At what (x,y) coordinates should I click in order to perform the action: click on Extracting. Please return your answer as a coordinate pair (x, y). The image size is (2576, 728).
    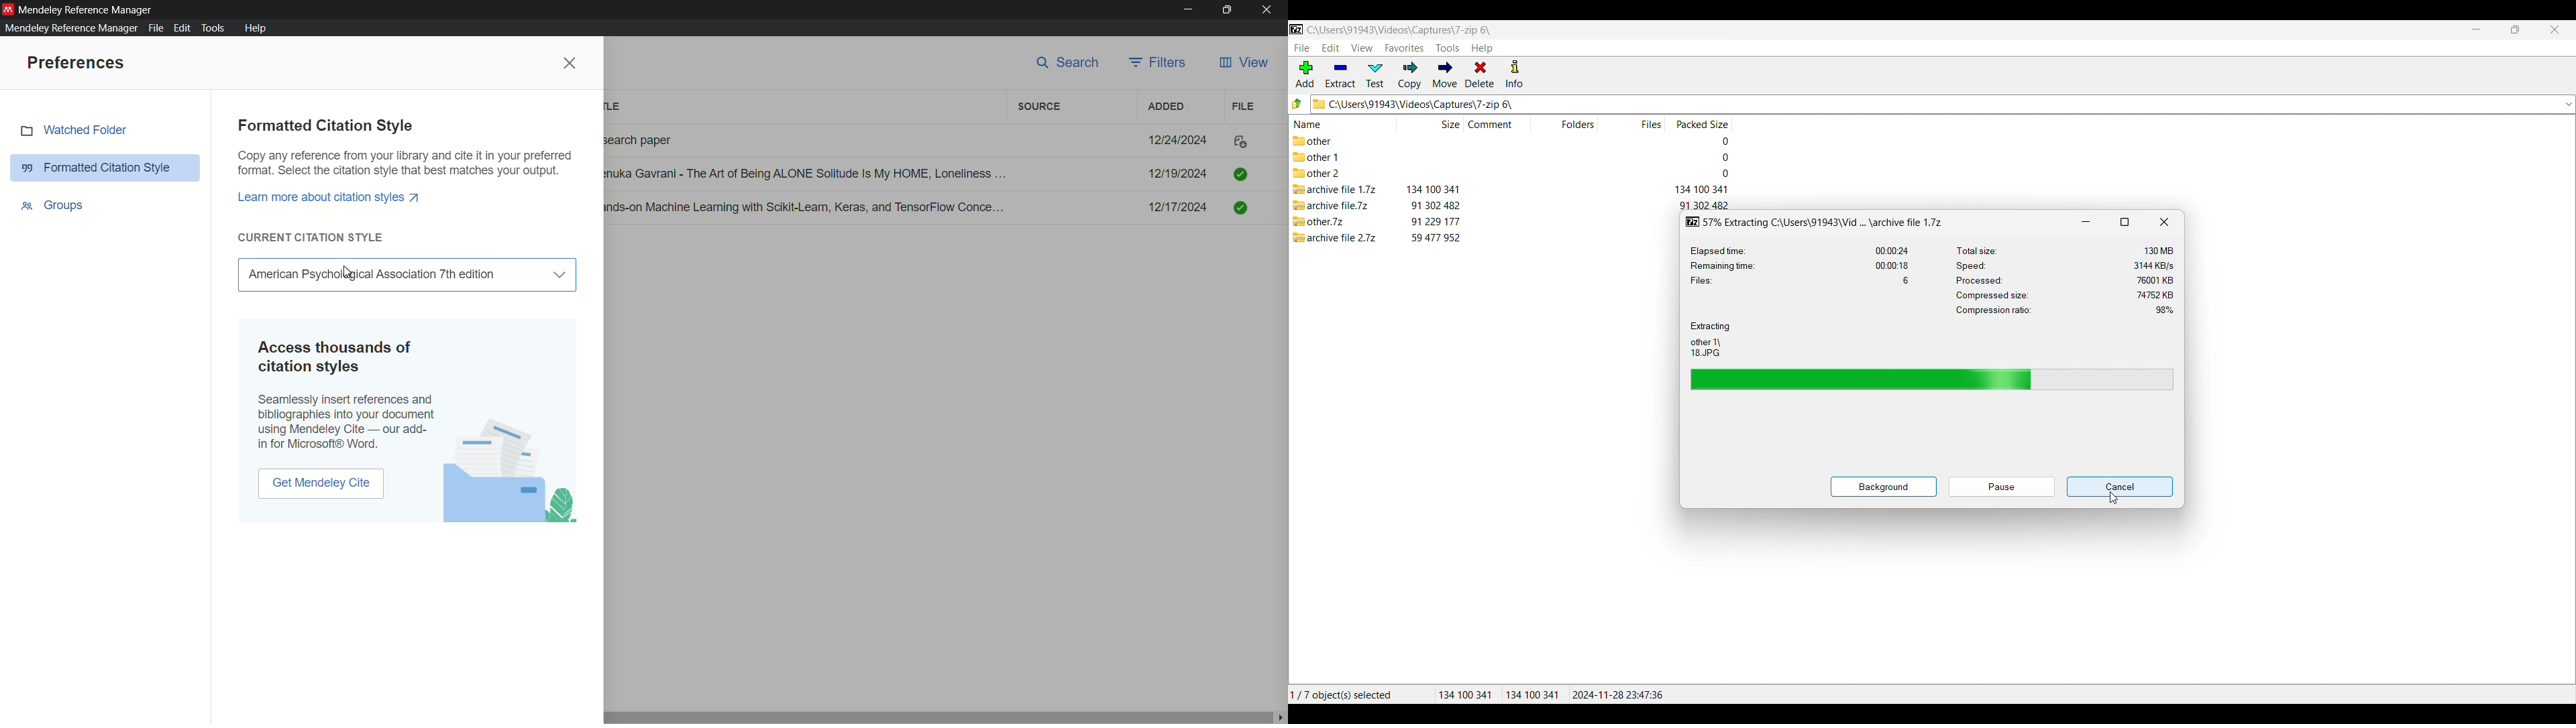
    Looking at the image, I should click on (1711, 326).